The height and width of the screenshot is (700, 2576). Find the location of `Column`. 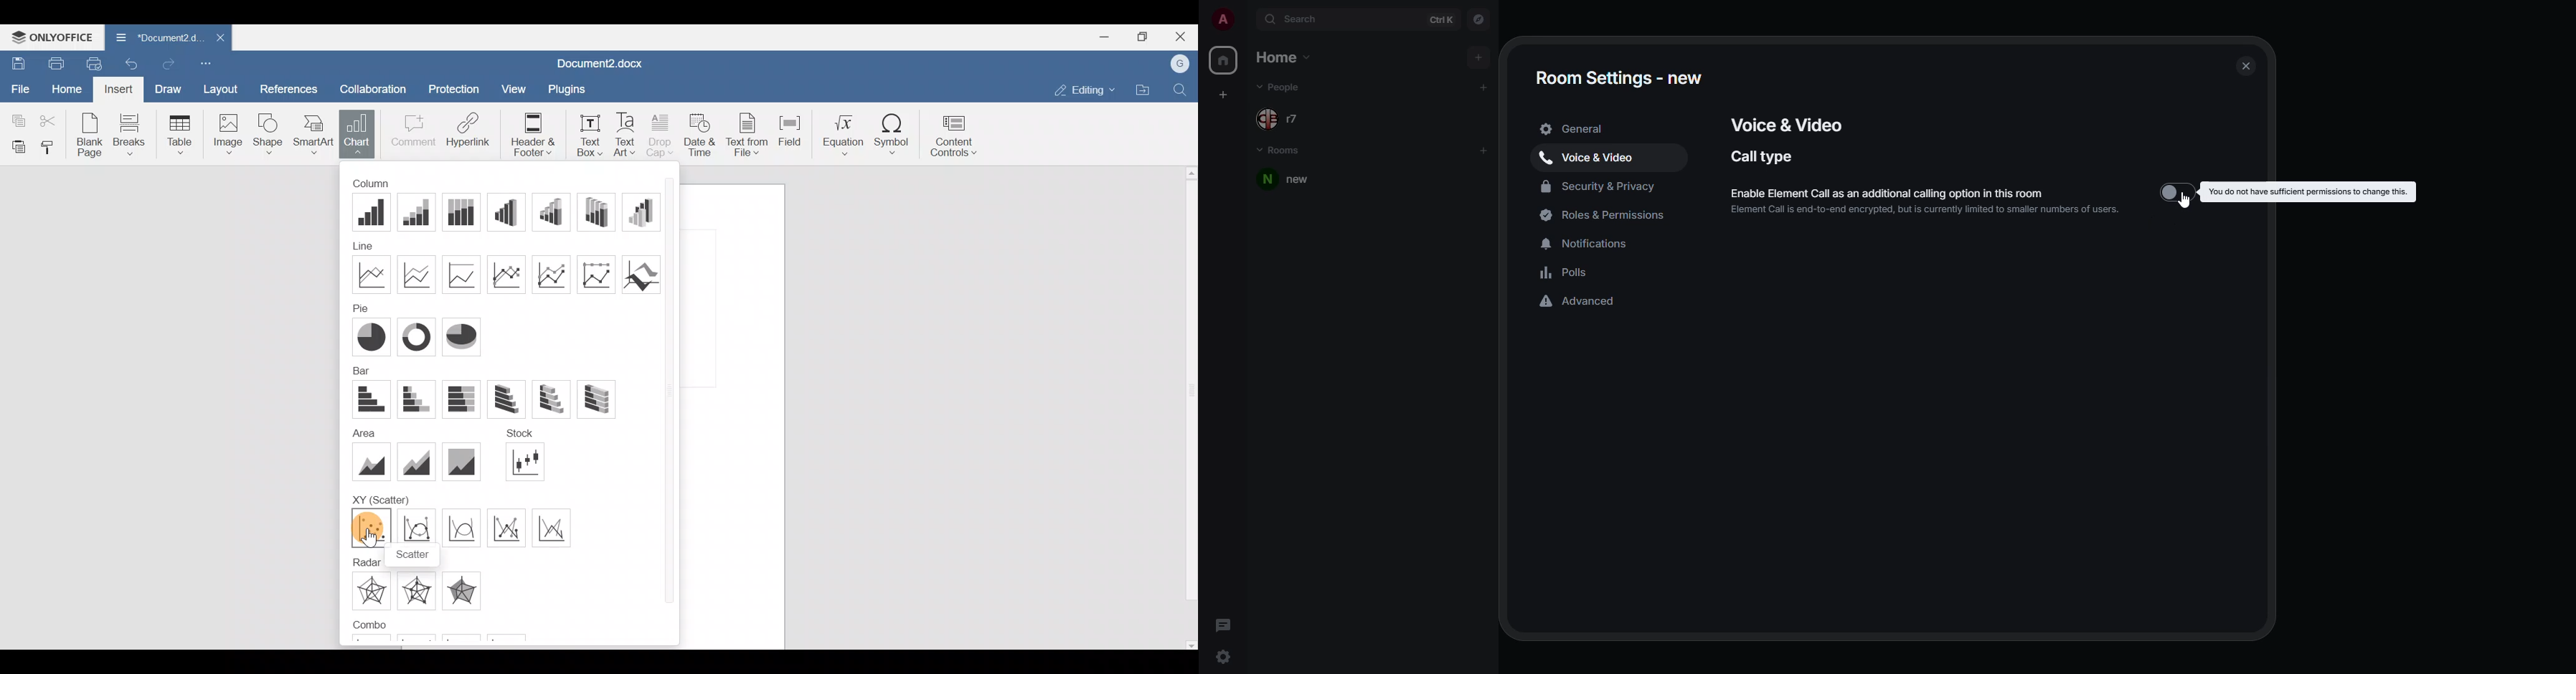

Column is located at coordinates (381, 184).